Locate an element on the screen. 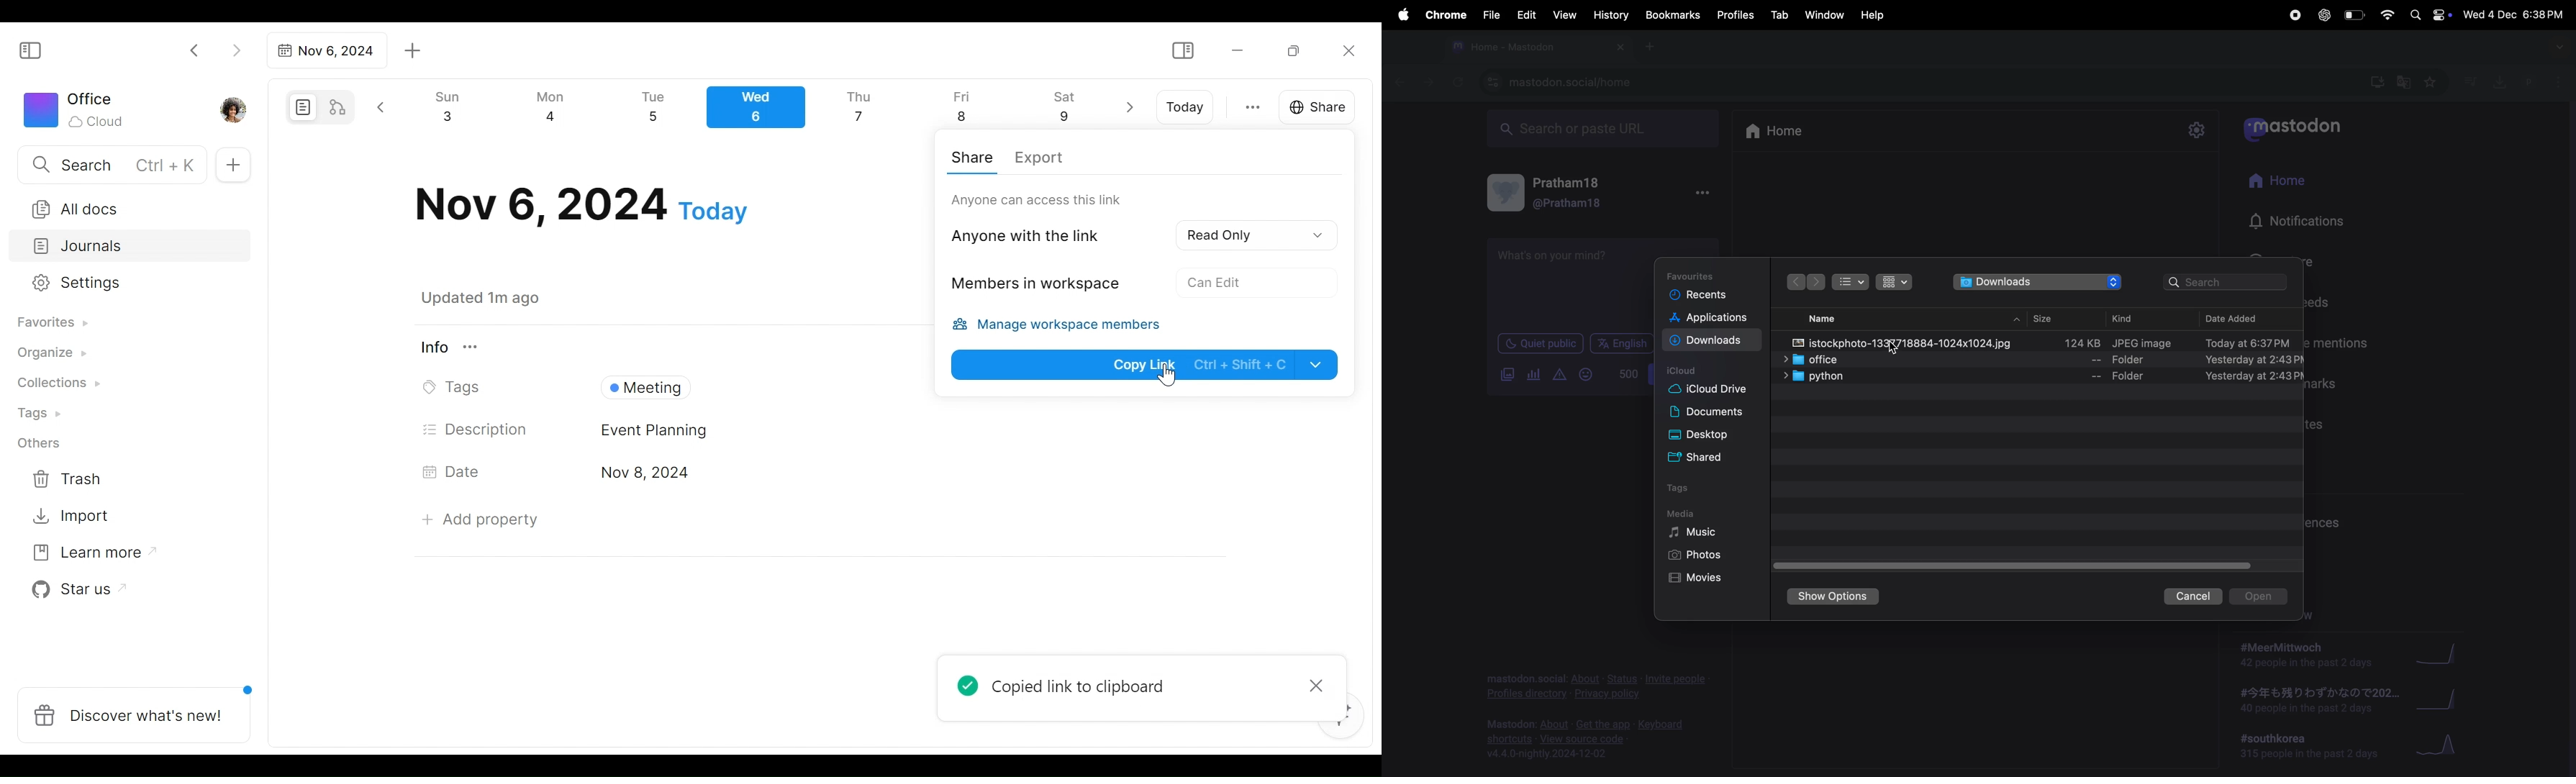 Image resolution: width=2576 pixels, height=784 pixels. favourites is located at coordinates (1697, 273).